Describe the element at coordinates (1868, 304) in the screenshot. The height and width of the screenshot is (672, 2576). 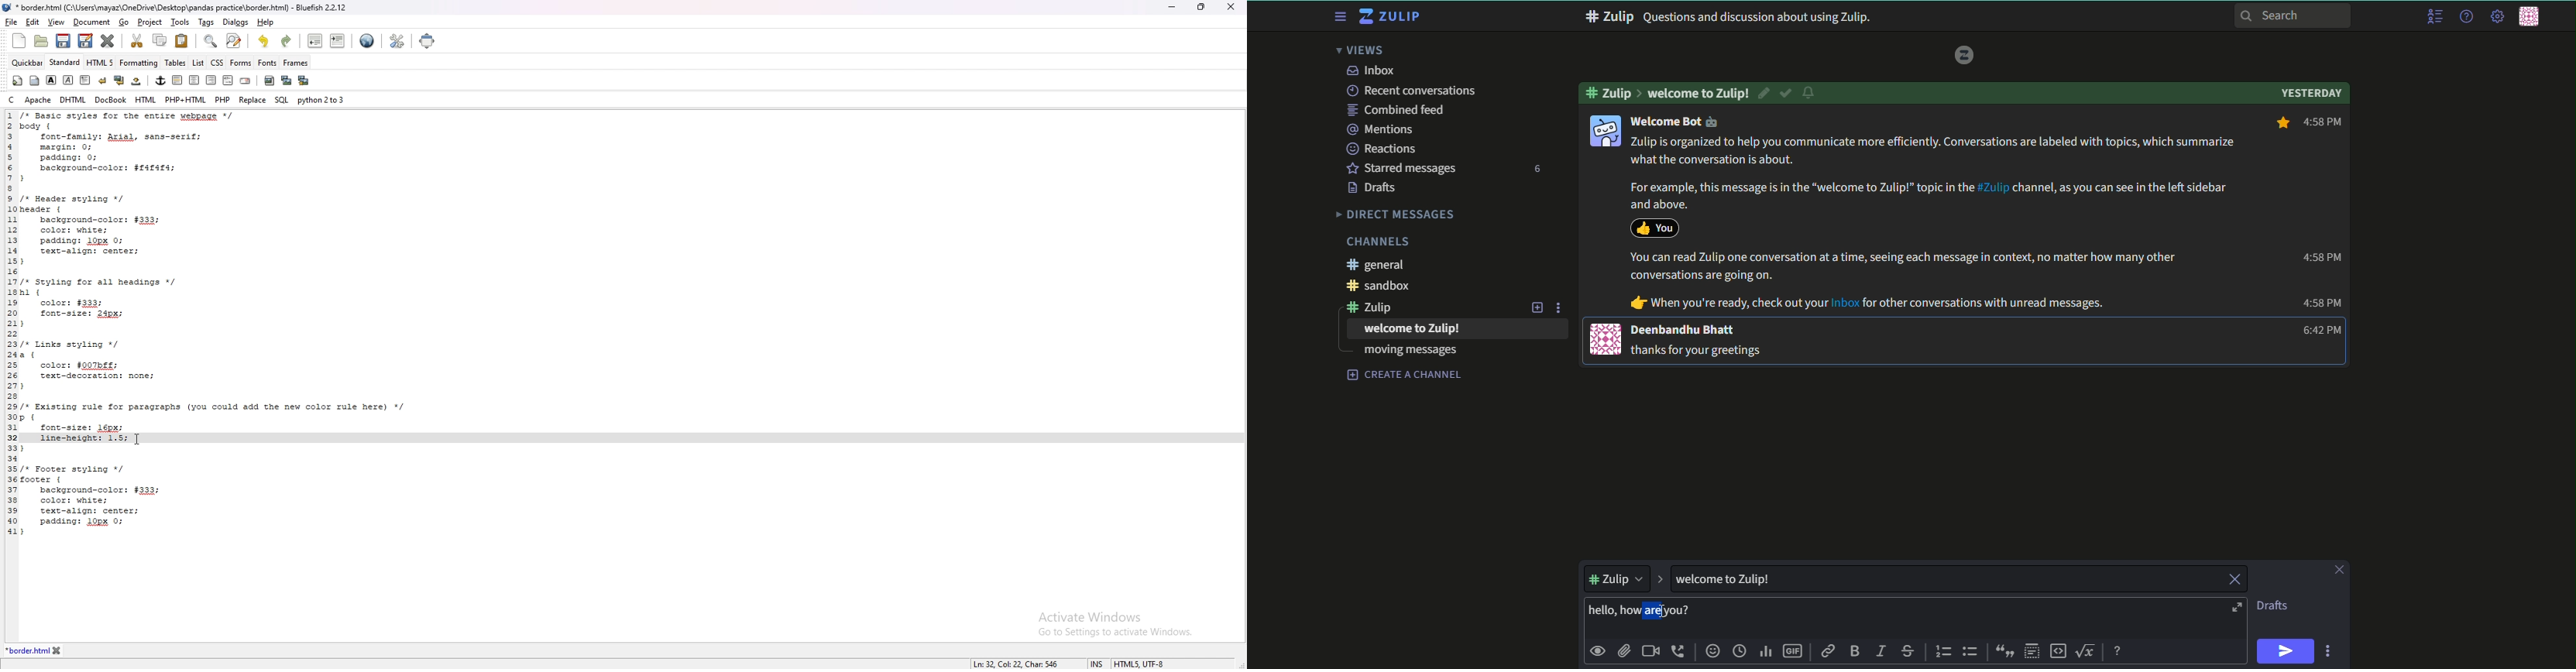
I see `@ When you're ready, check out your Inbox for other conversations with unread messages.` at that location.